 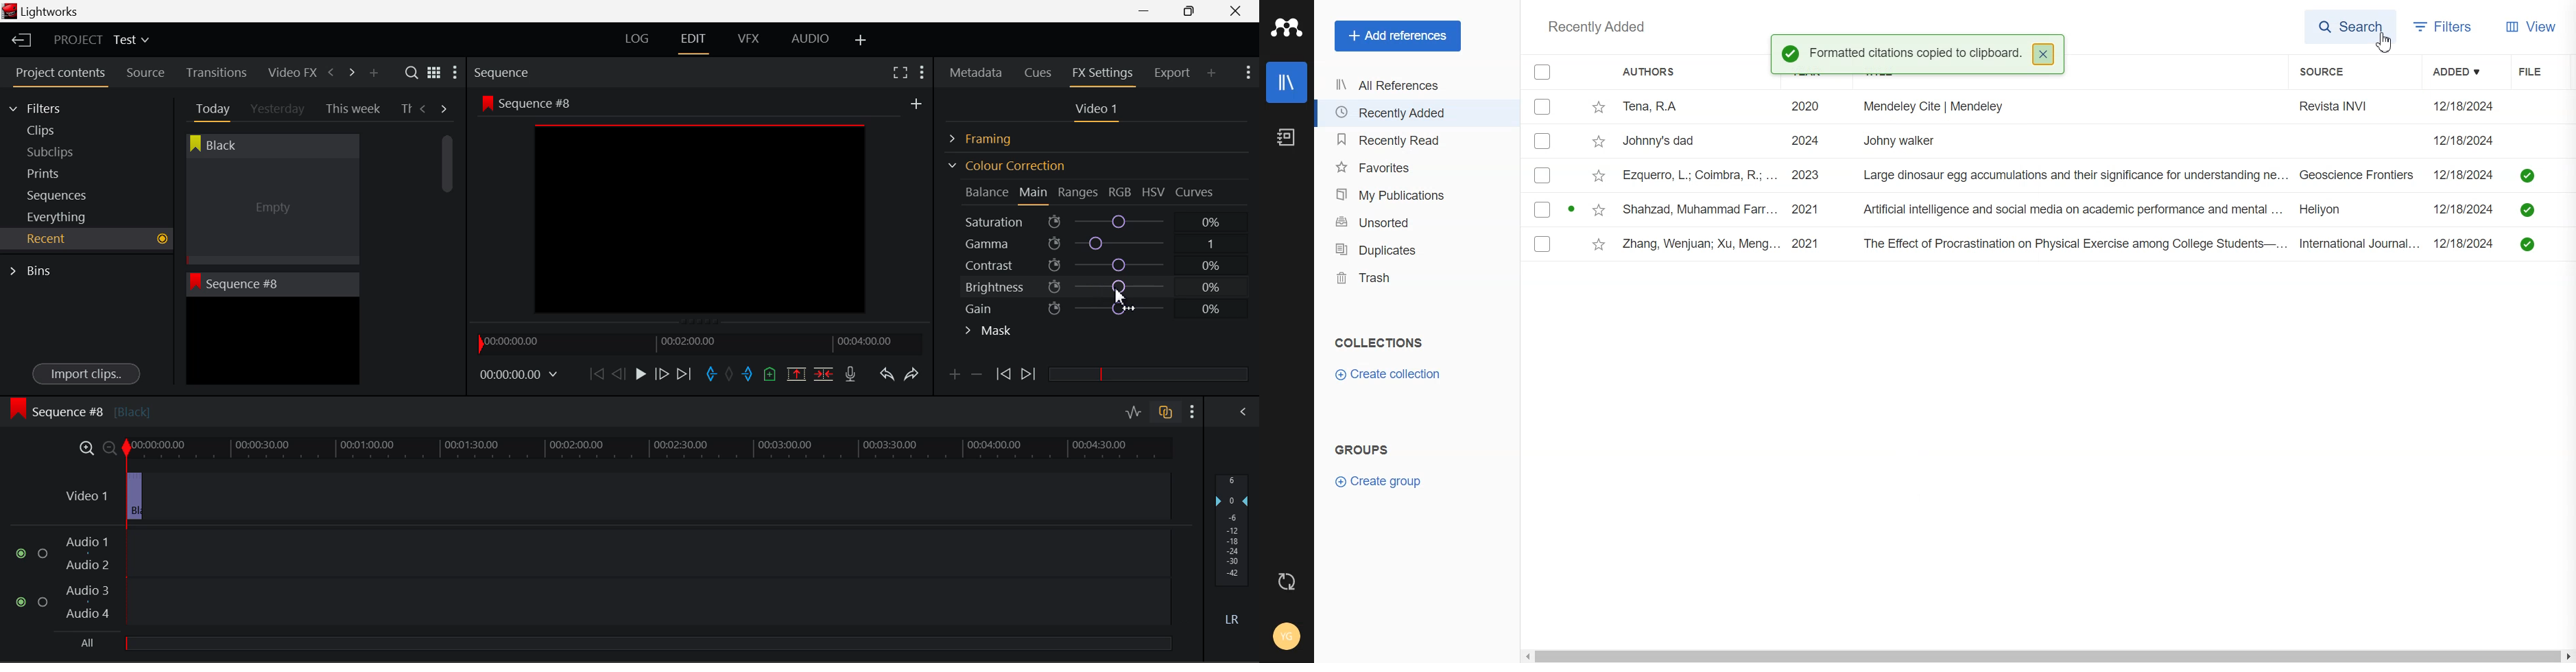 What do you see at coordinates (2465, 140) in the screenshot?
I see `12/18/2024` at bounding box center [2465, 140].